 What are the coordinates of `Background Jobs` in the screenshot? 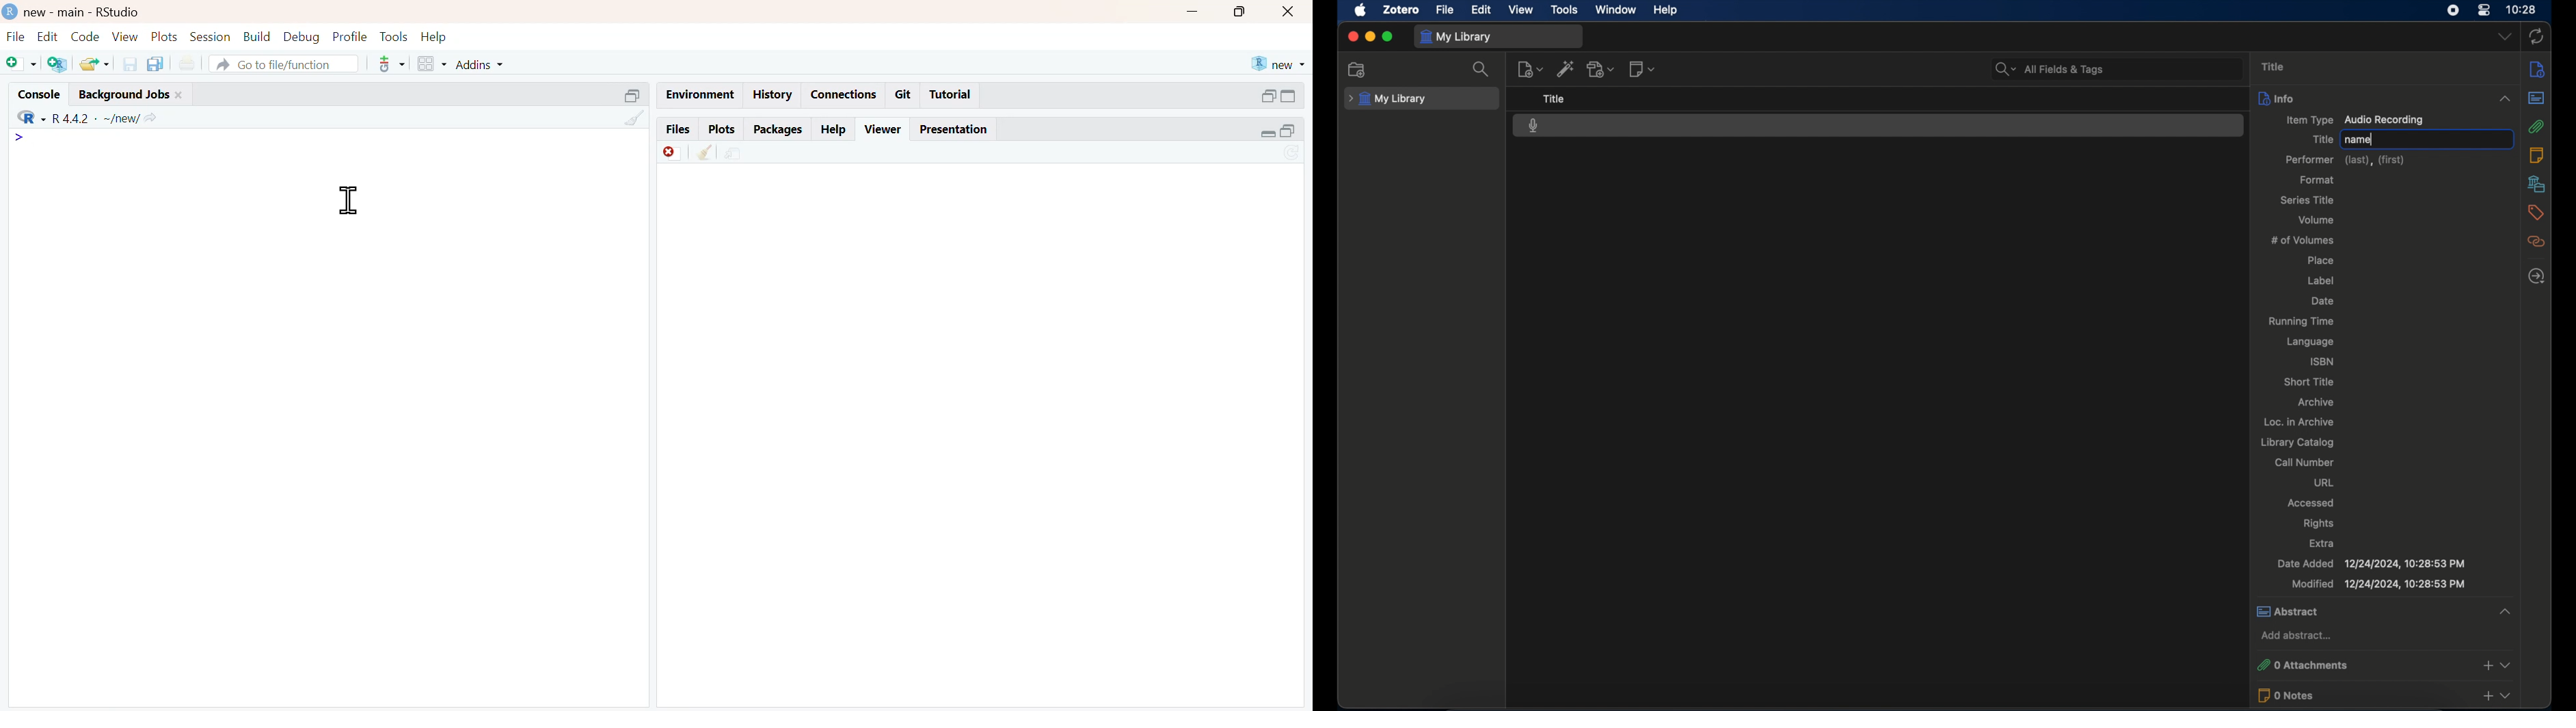 It's located at (143, 92).